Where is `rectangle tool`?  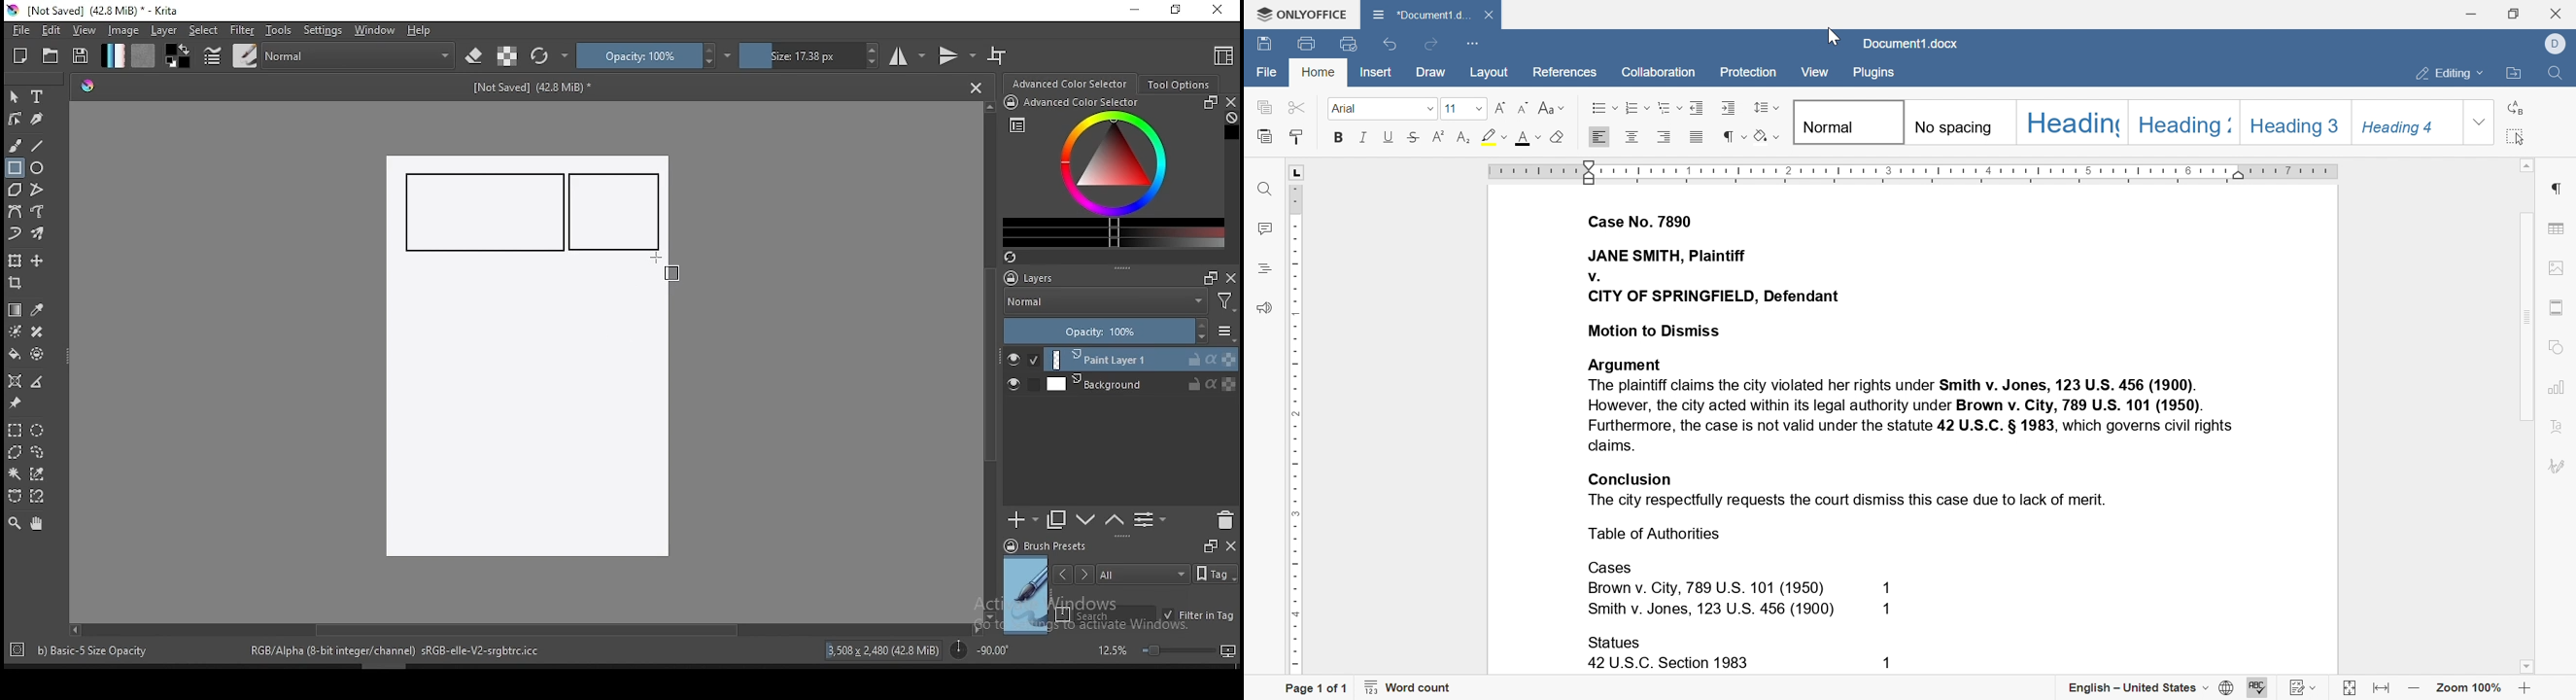 rectangle tool is located at coordinates (15, 168).